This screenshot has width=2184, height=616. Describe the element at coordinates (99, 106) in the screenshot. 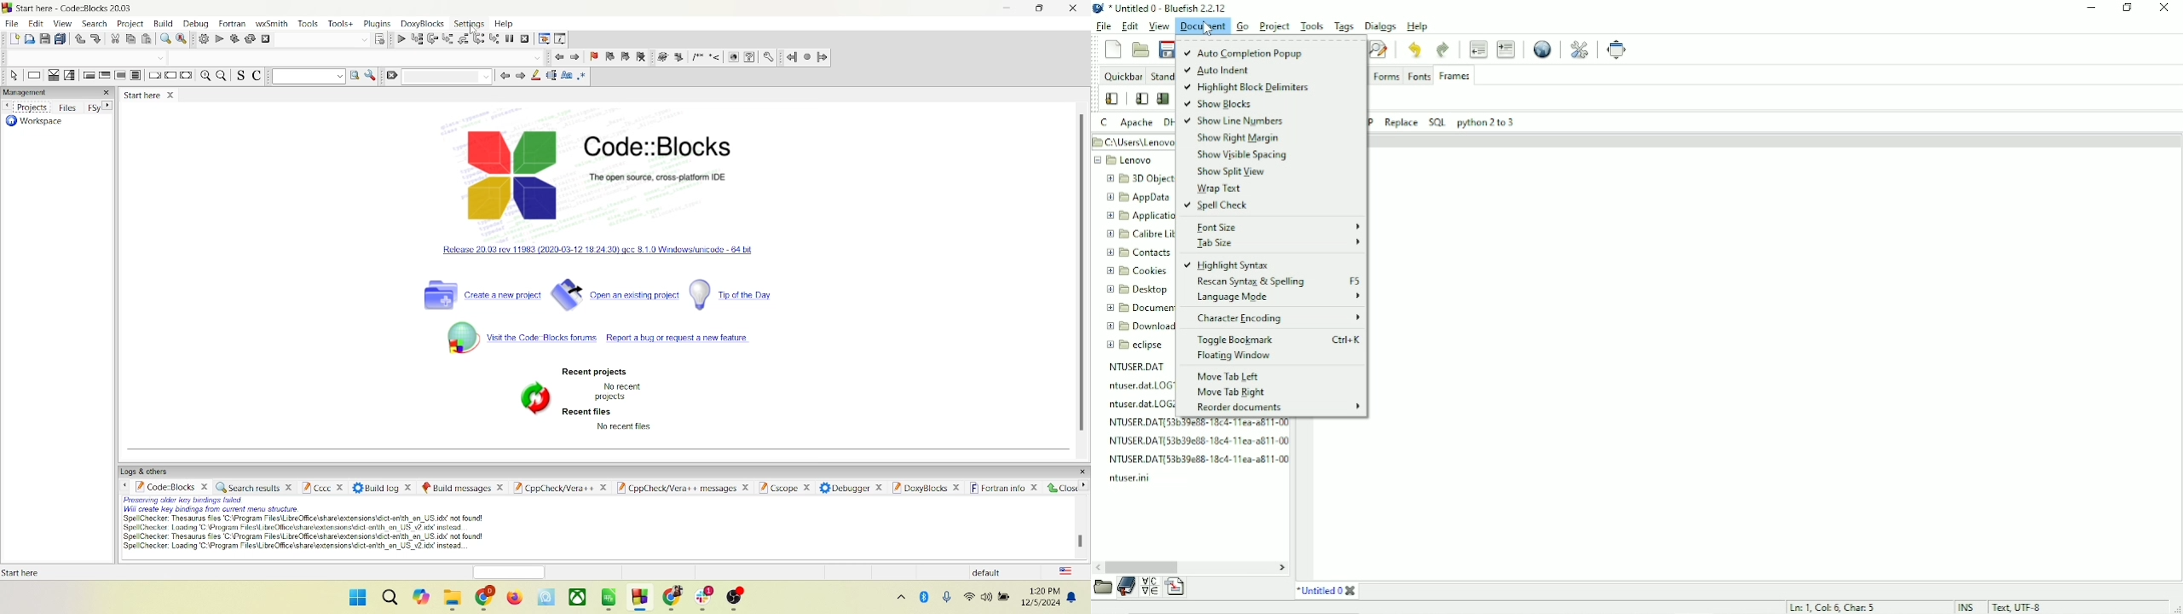

I see `Fsy` at that location.